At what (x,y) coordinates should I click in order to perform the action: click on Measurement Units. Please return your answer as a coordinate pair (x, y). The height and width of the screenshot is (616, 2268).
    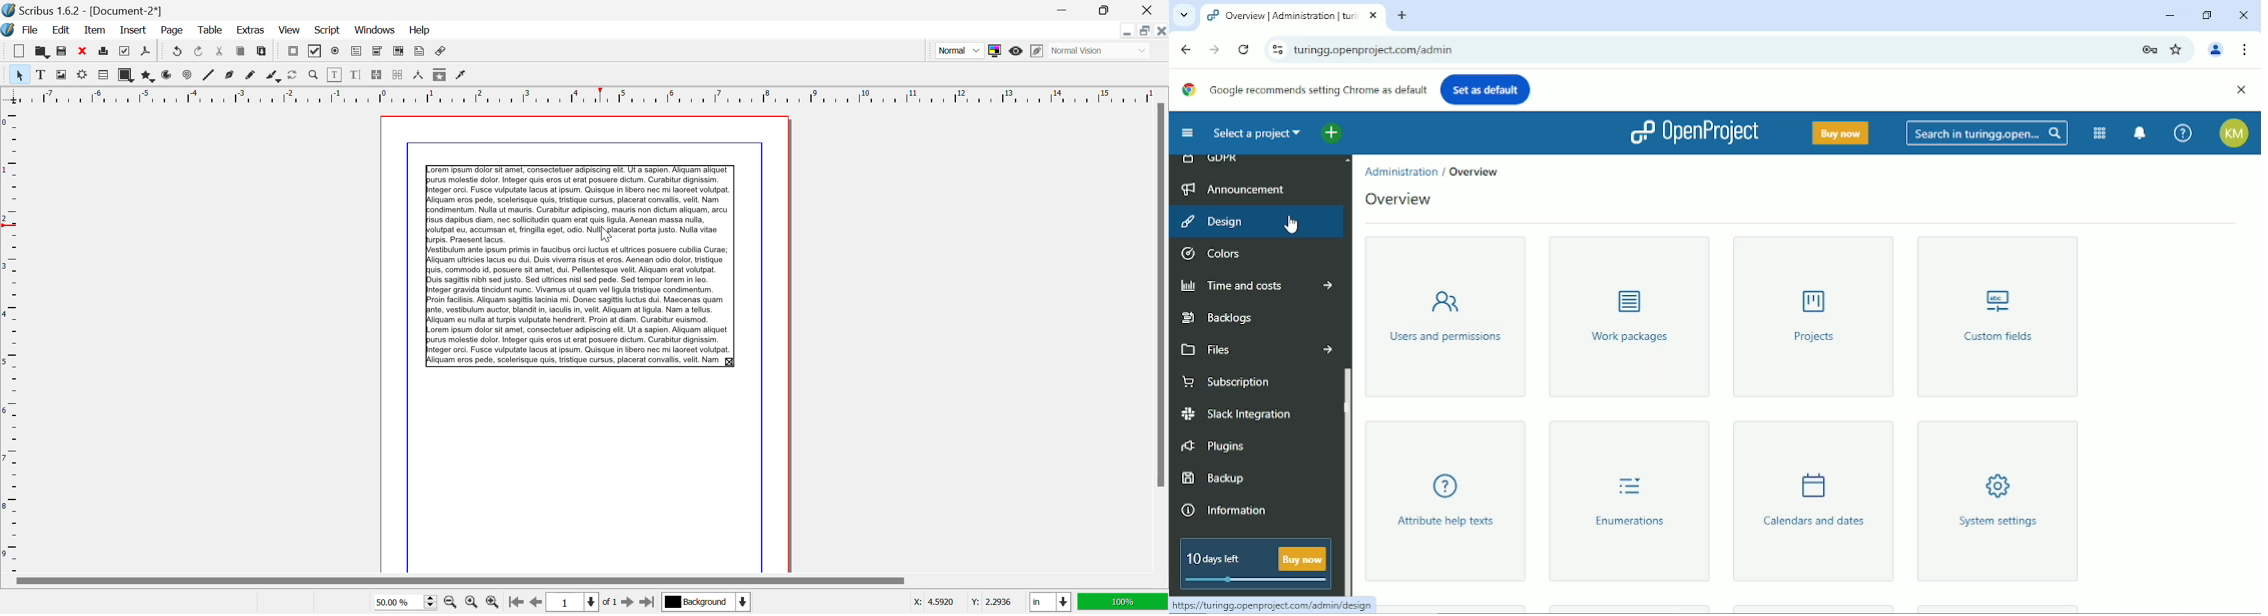
    Looking at the image, I should click on (1051, 603).